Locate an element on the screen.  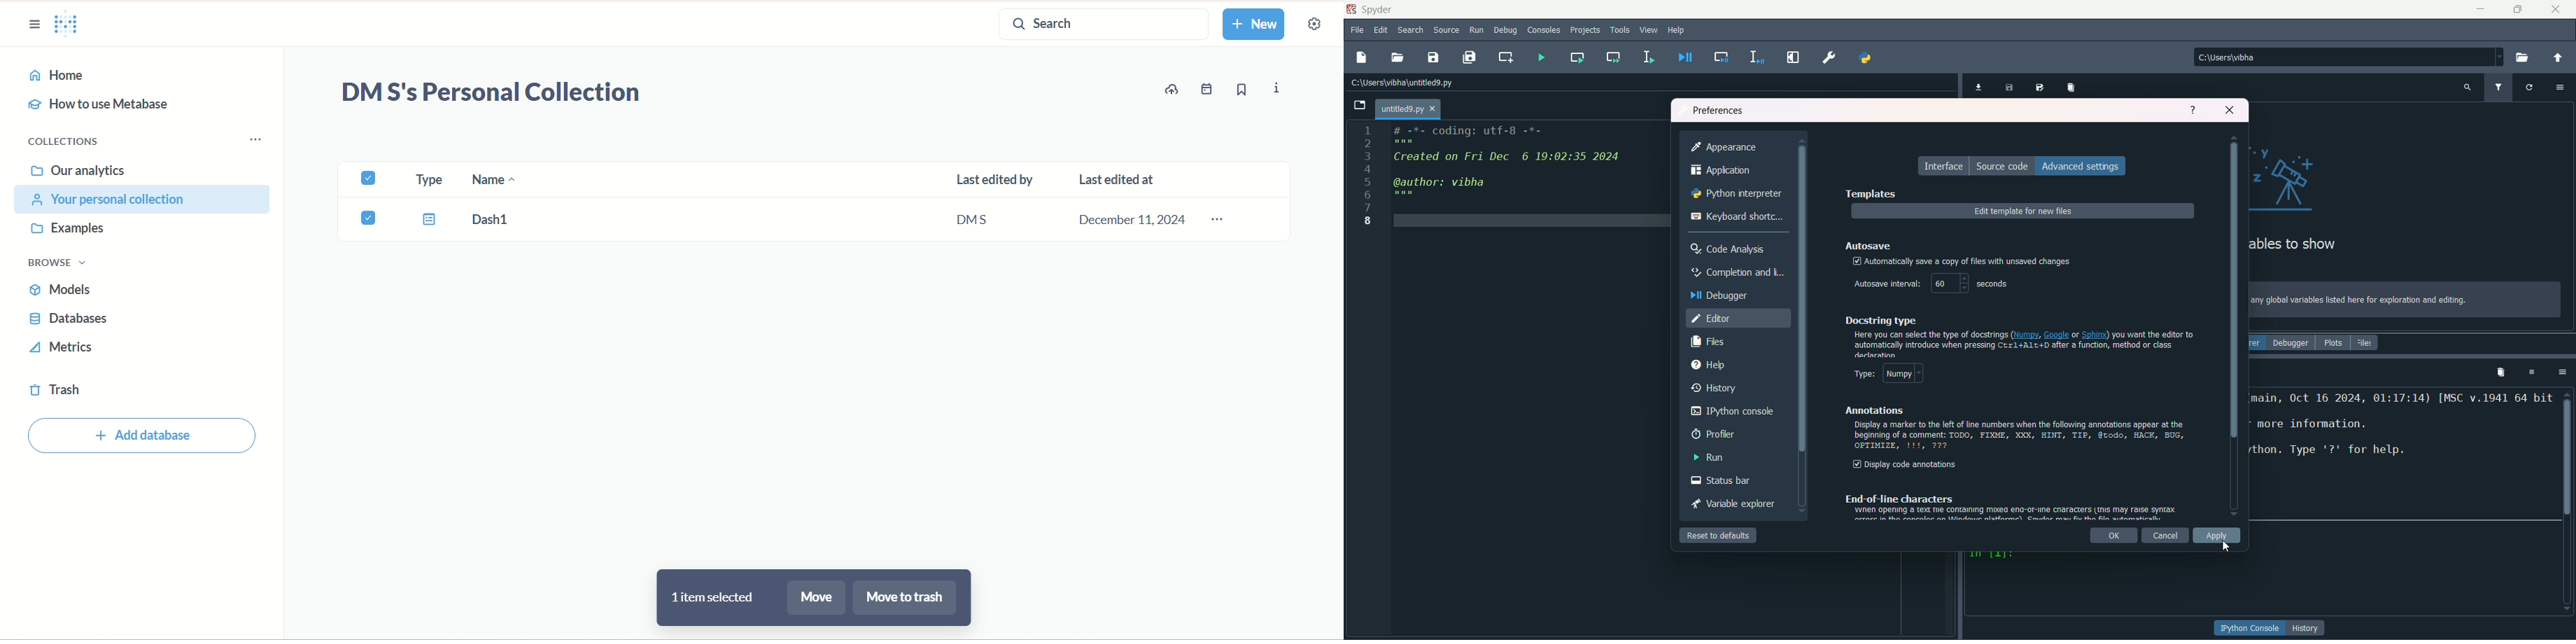
File path is located at coordinates (1405, 82).